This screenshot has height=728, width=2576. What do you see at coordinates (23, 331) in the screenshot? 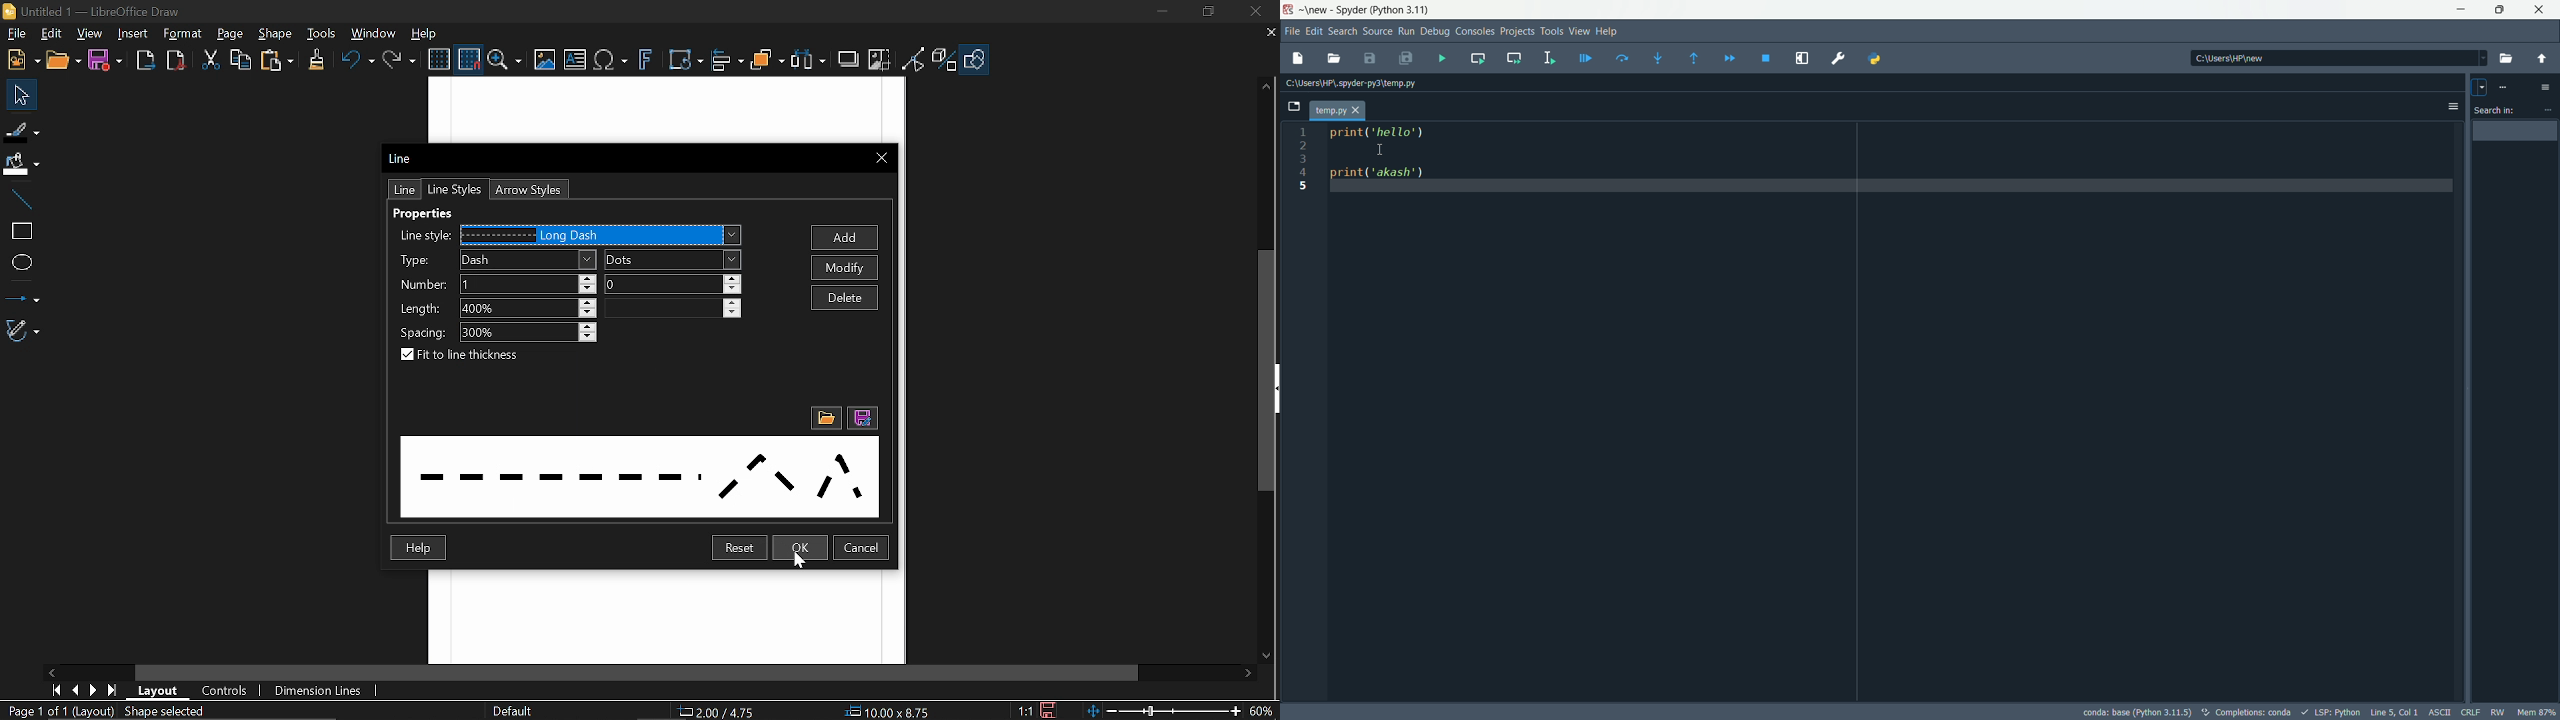
I see `Curves and polygons` at bounding box center [23, 331].